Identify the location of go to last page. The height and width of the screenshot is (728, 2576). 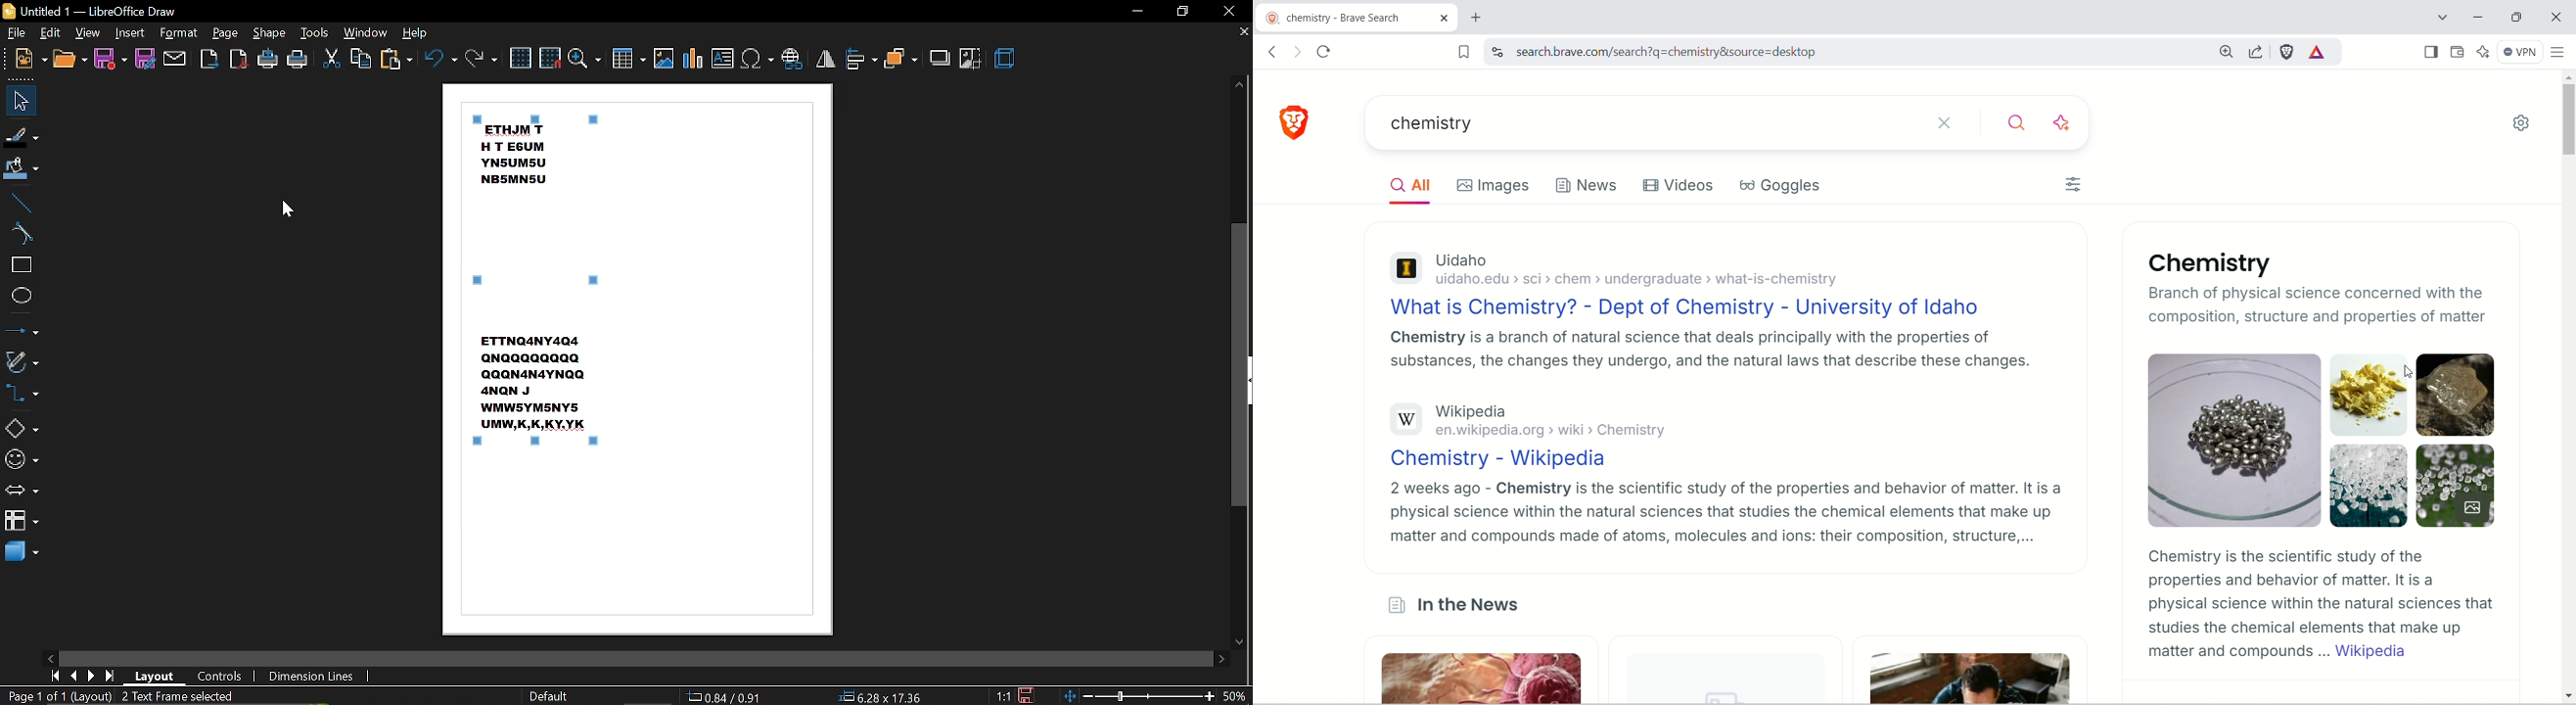
(113, 676).